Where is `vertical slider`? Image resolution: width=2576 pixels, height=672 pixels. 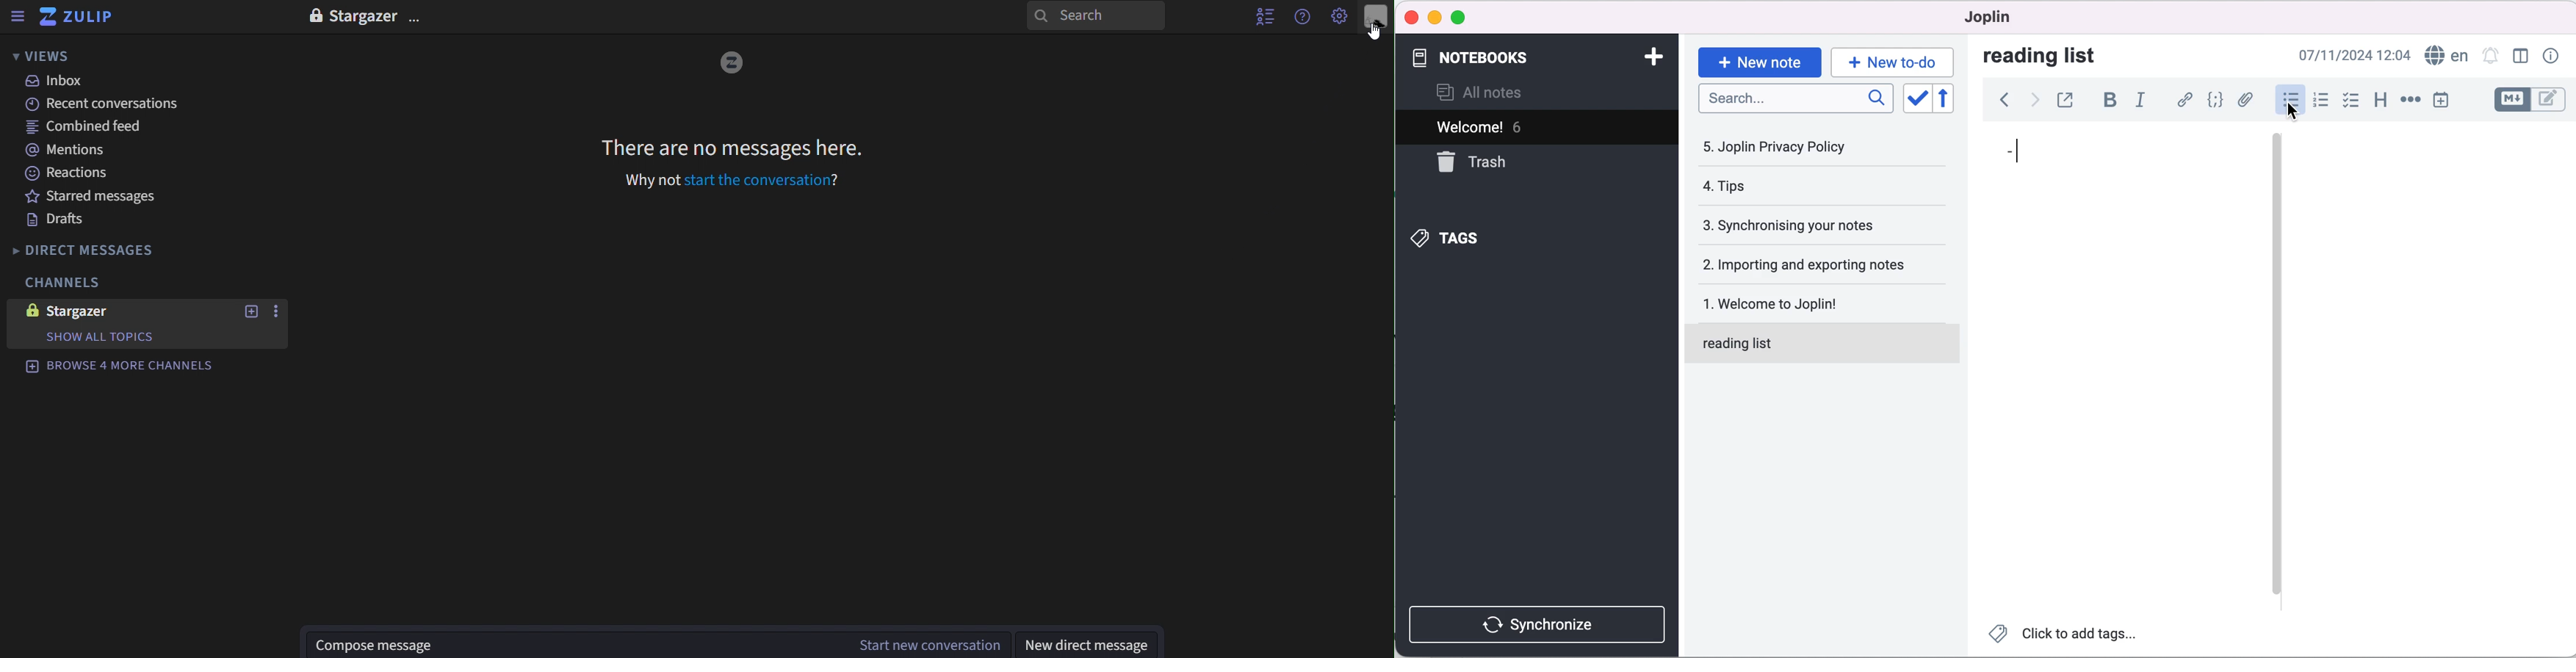 vertical slider is located at coordinates (2276, 364).